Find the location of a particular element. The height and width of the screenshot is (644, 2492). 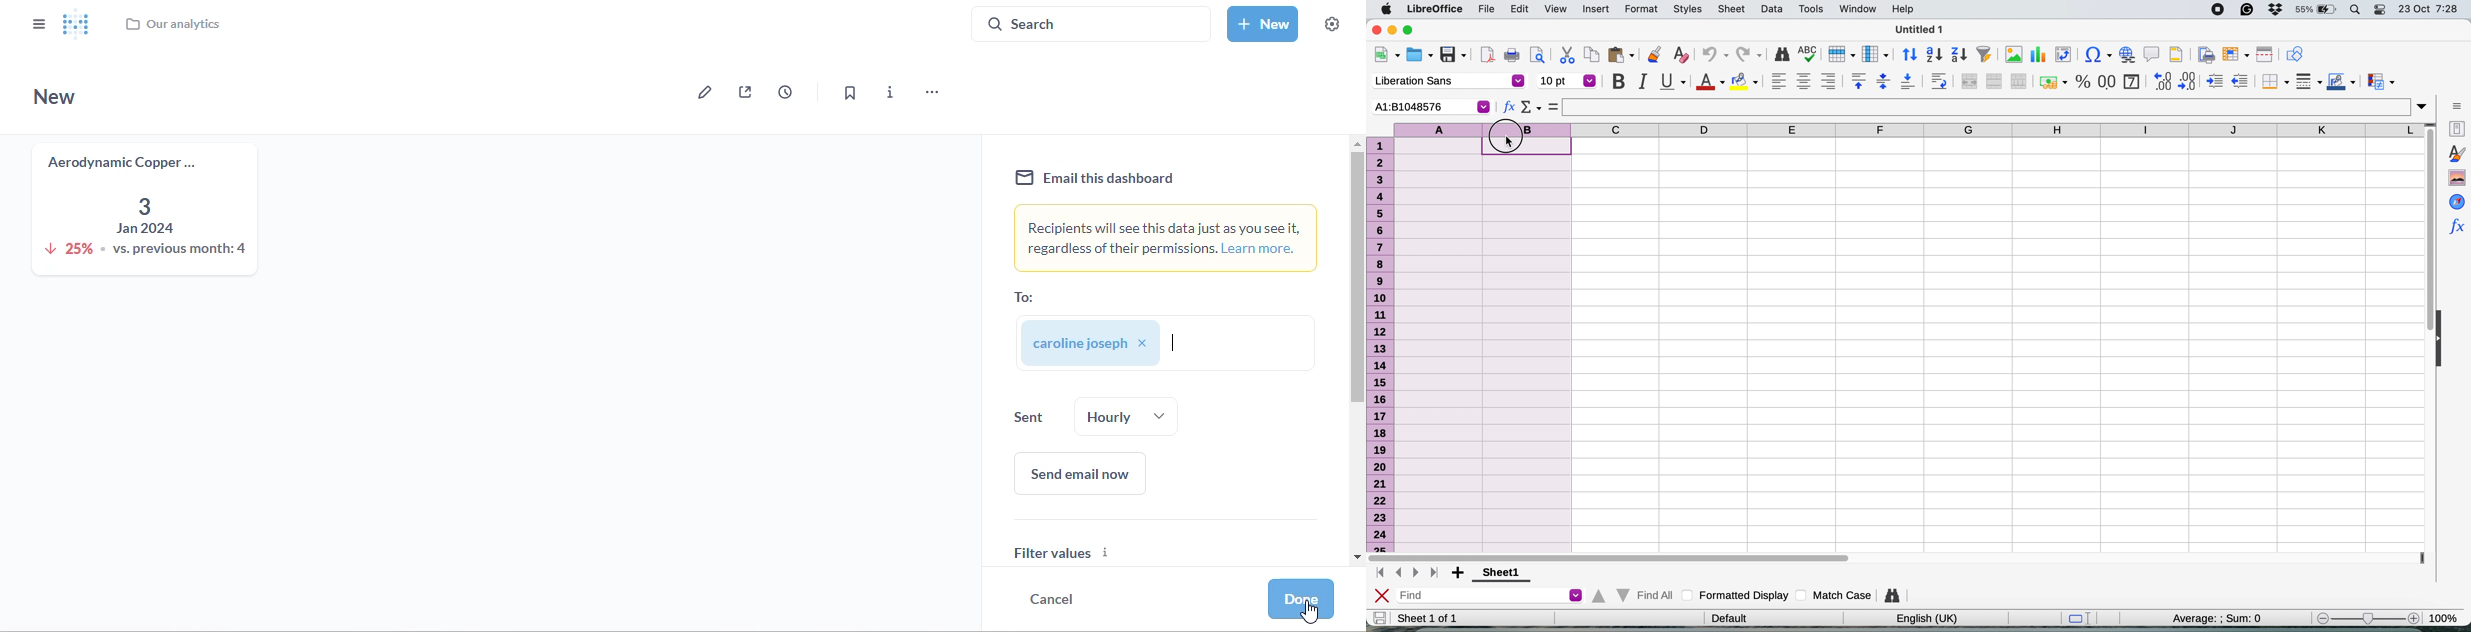

english uk is located at coordinates (1922, 619).